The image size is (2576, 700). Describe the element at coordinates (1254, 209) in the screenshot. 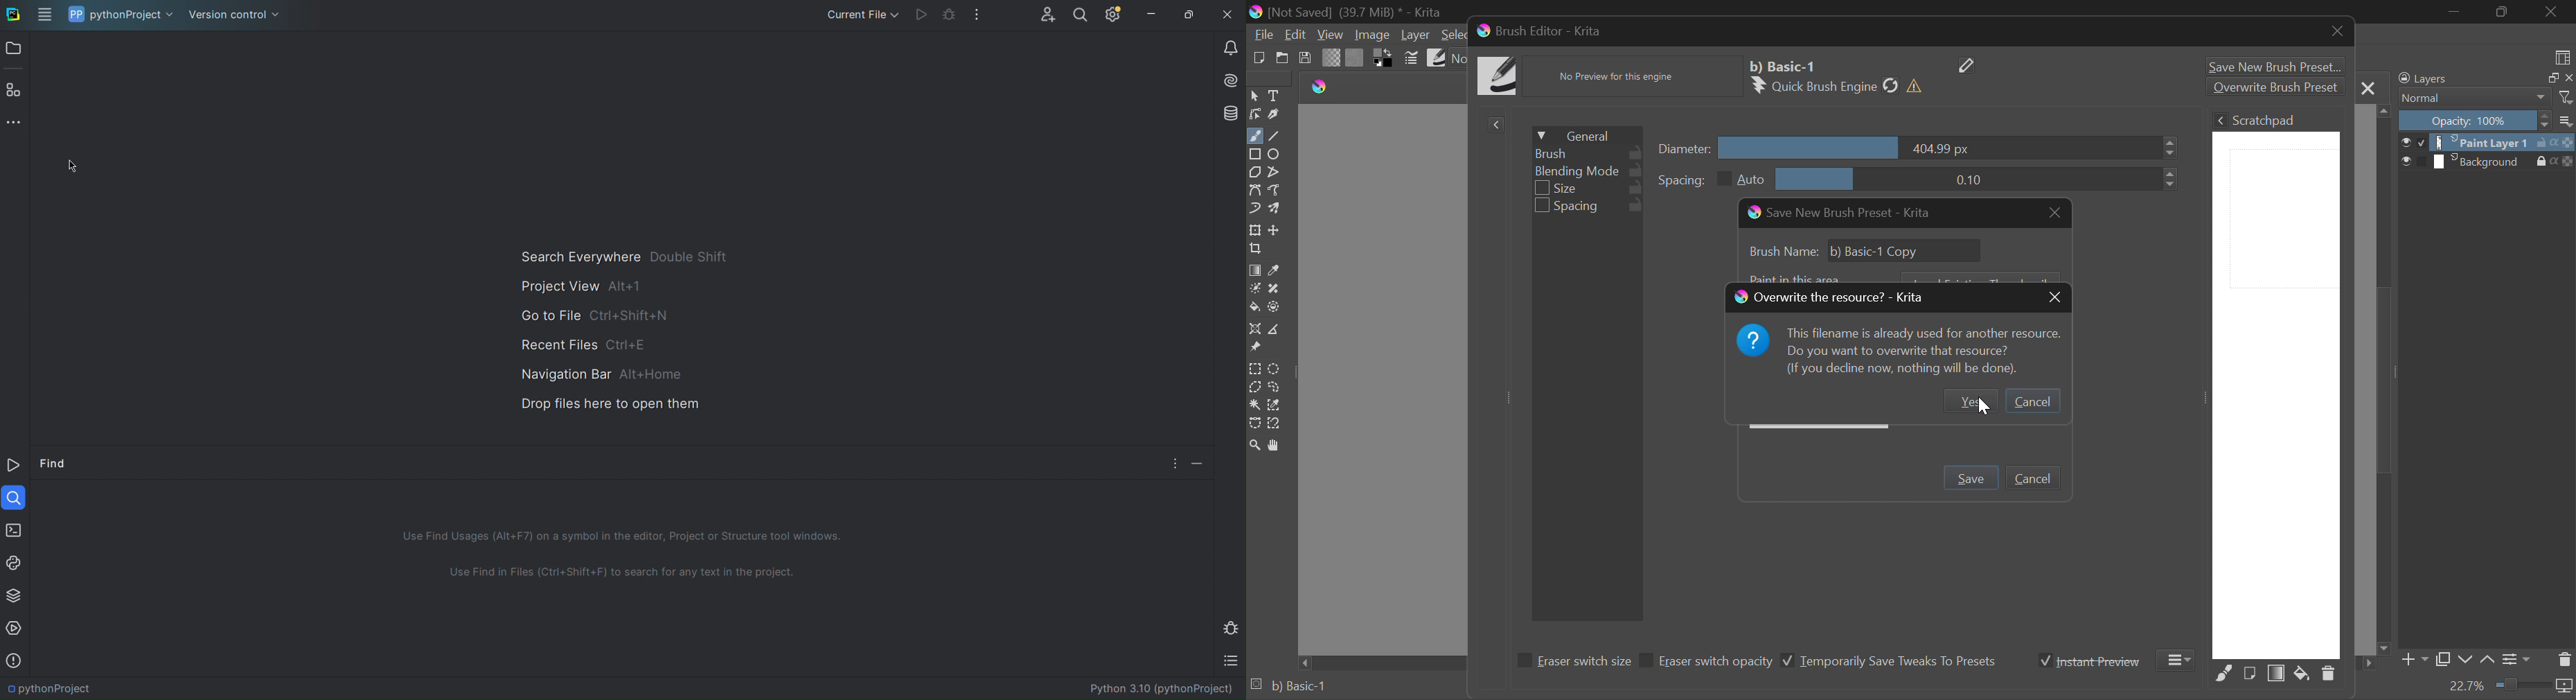

I see `Dynamic Brush` at that location.